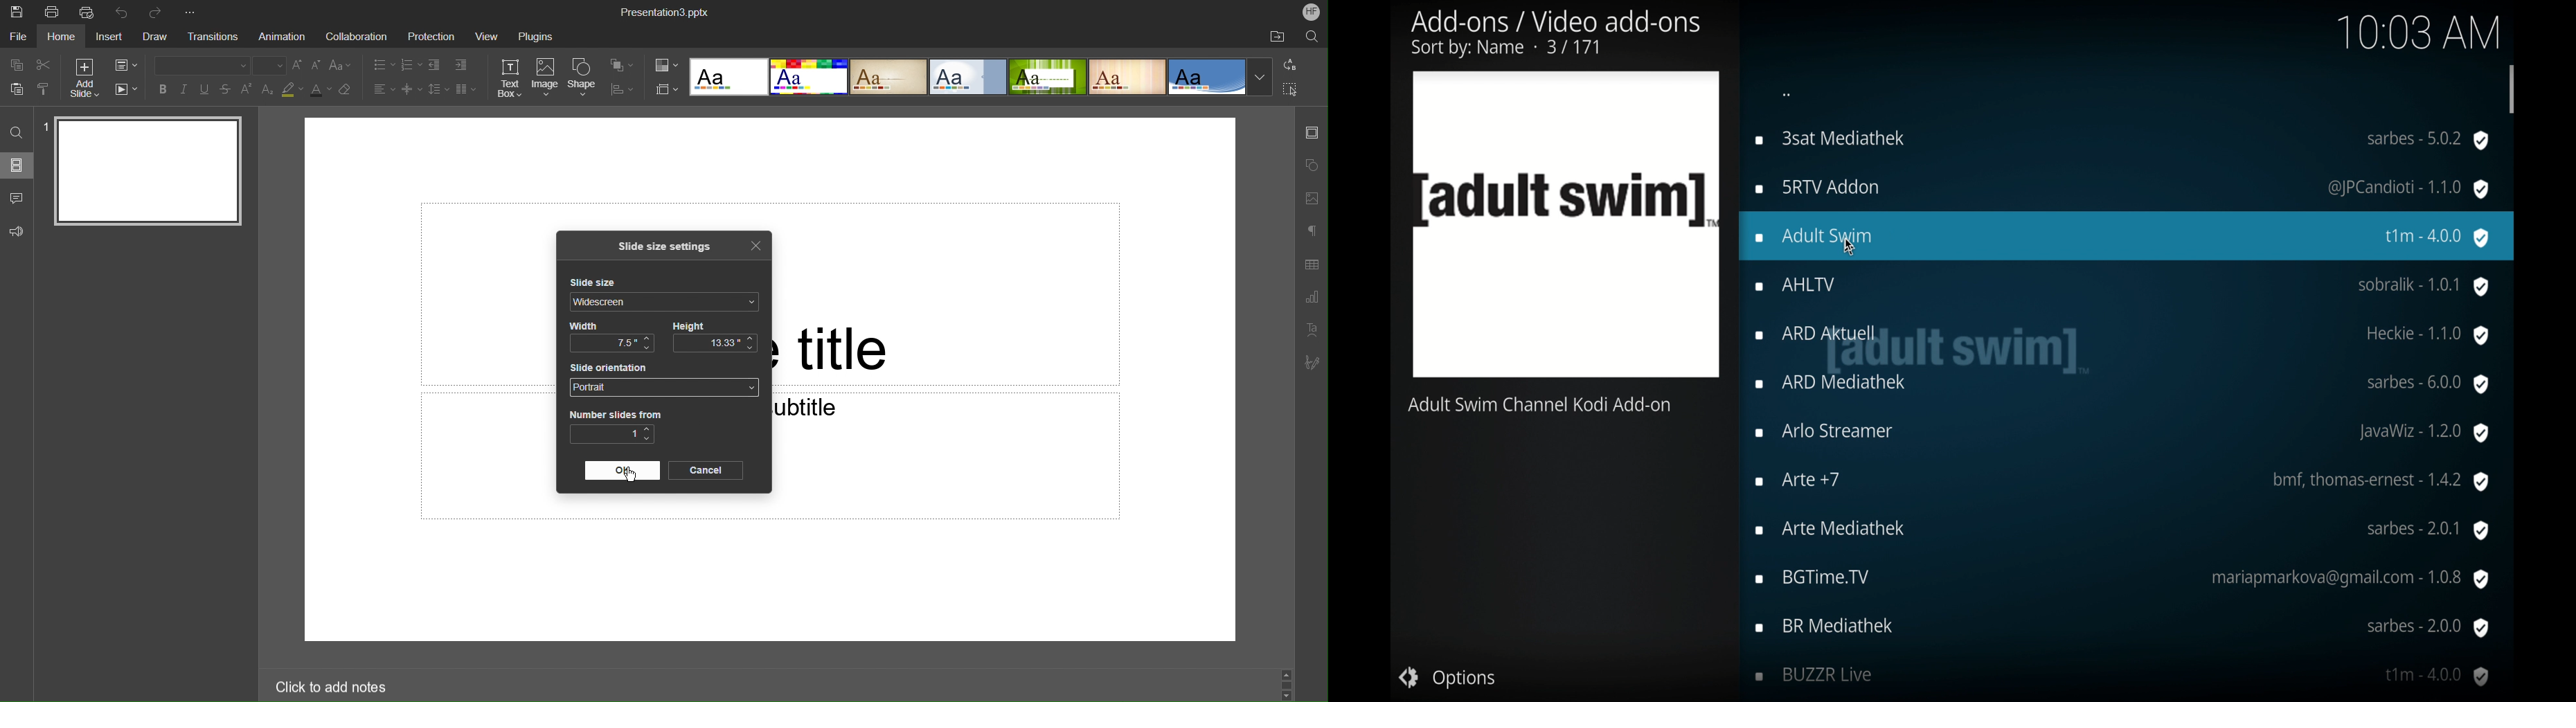 The image size is (2576, 728). Describe the element at coordinates (2123, 140) in the screenshot. I see `3sat` at that location.